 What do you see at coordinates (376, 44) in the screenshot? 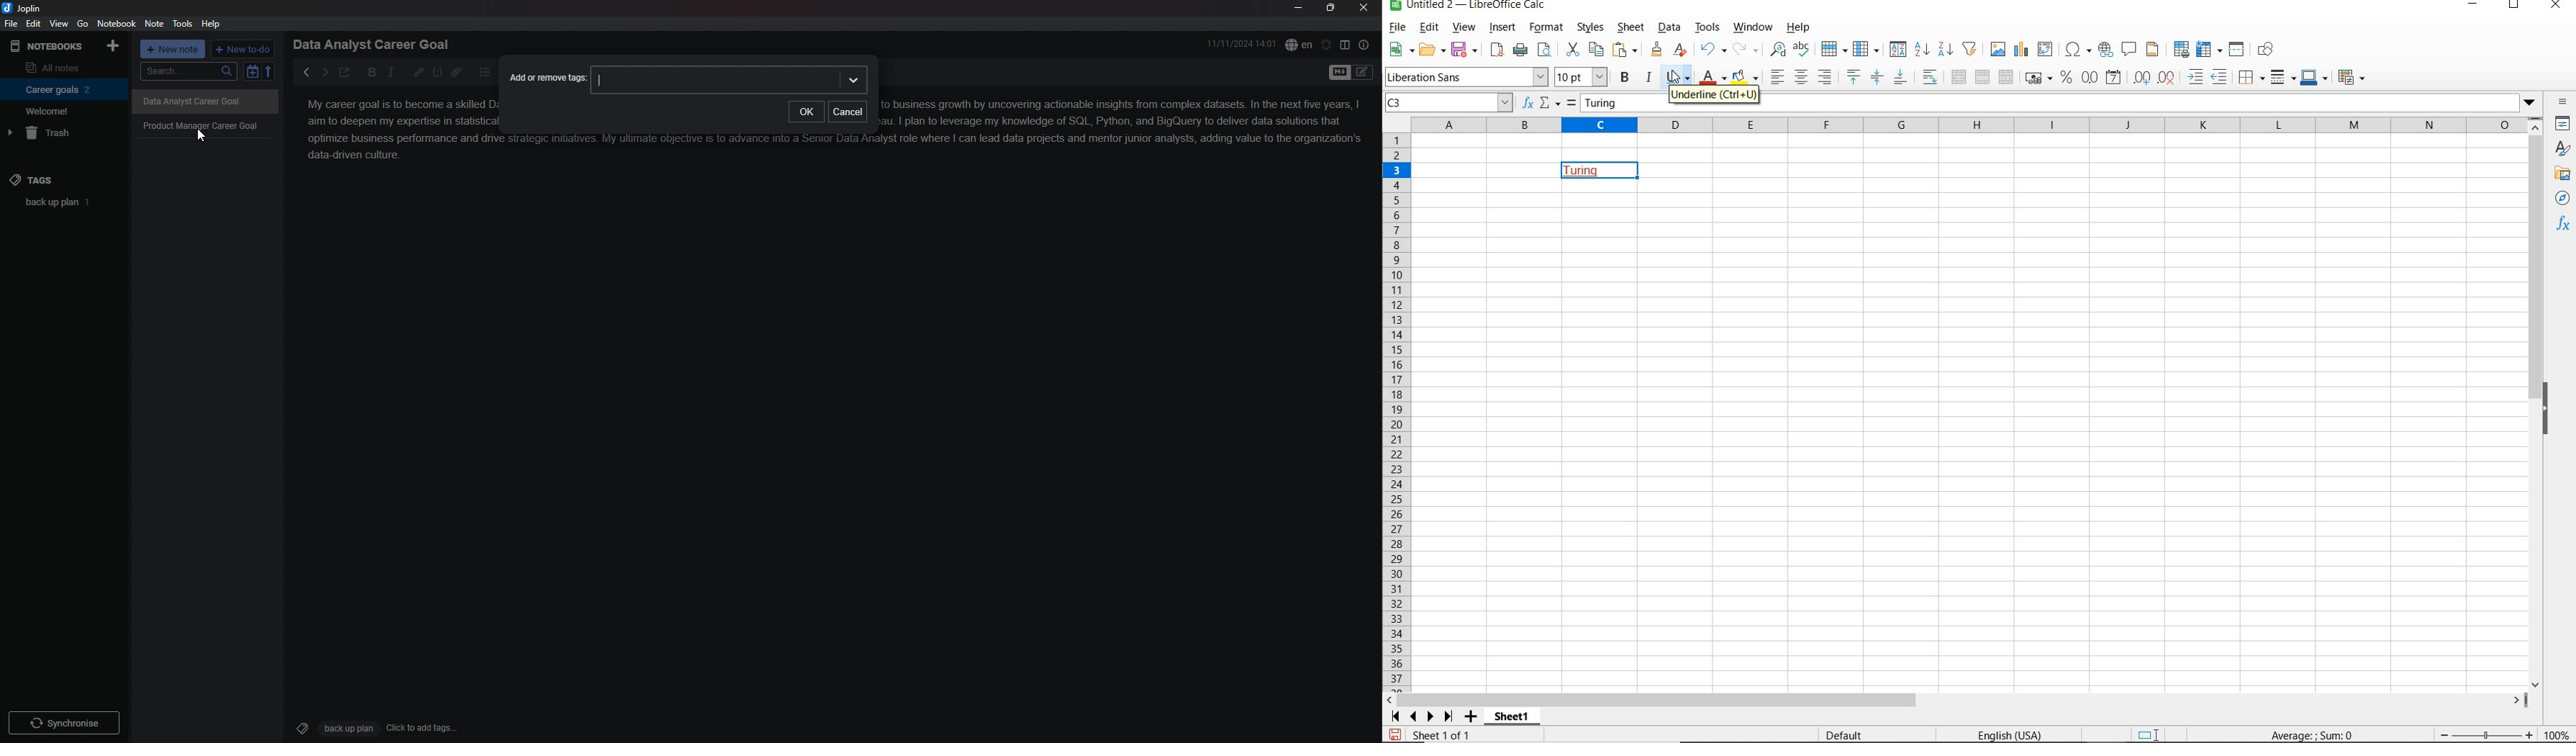
I see `Data Analyst Career Goal` at bounding box center [376, 44].